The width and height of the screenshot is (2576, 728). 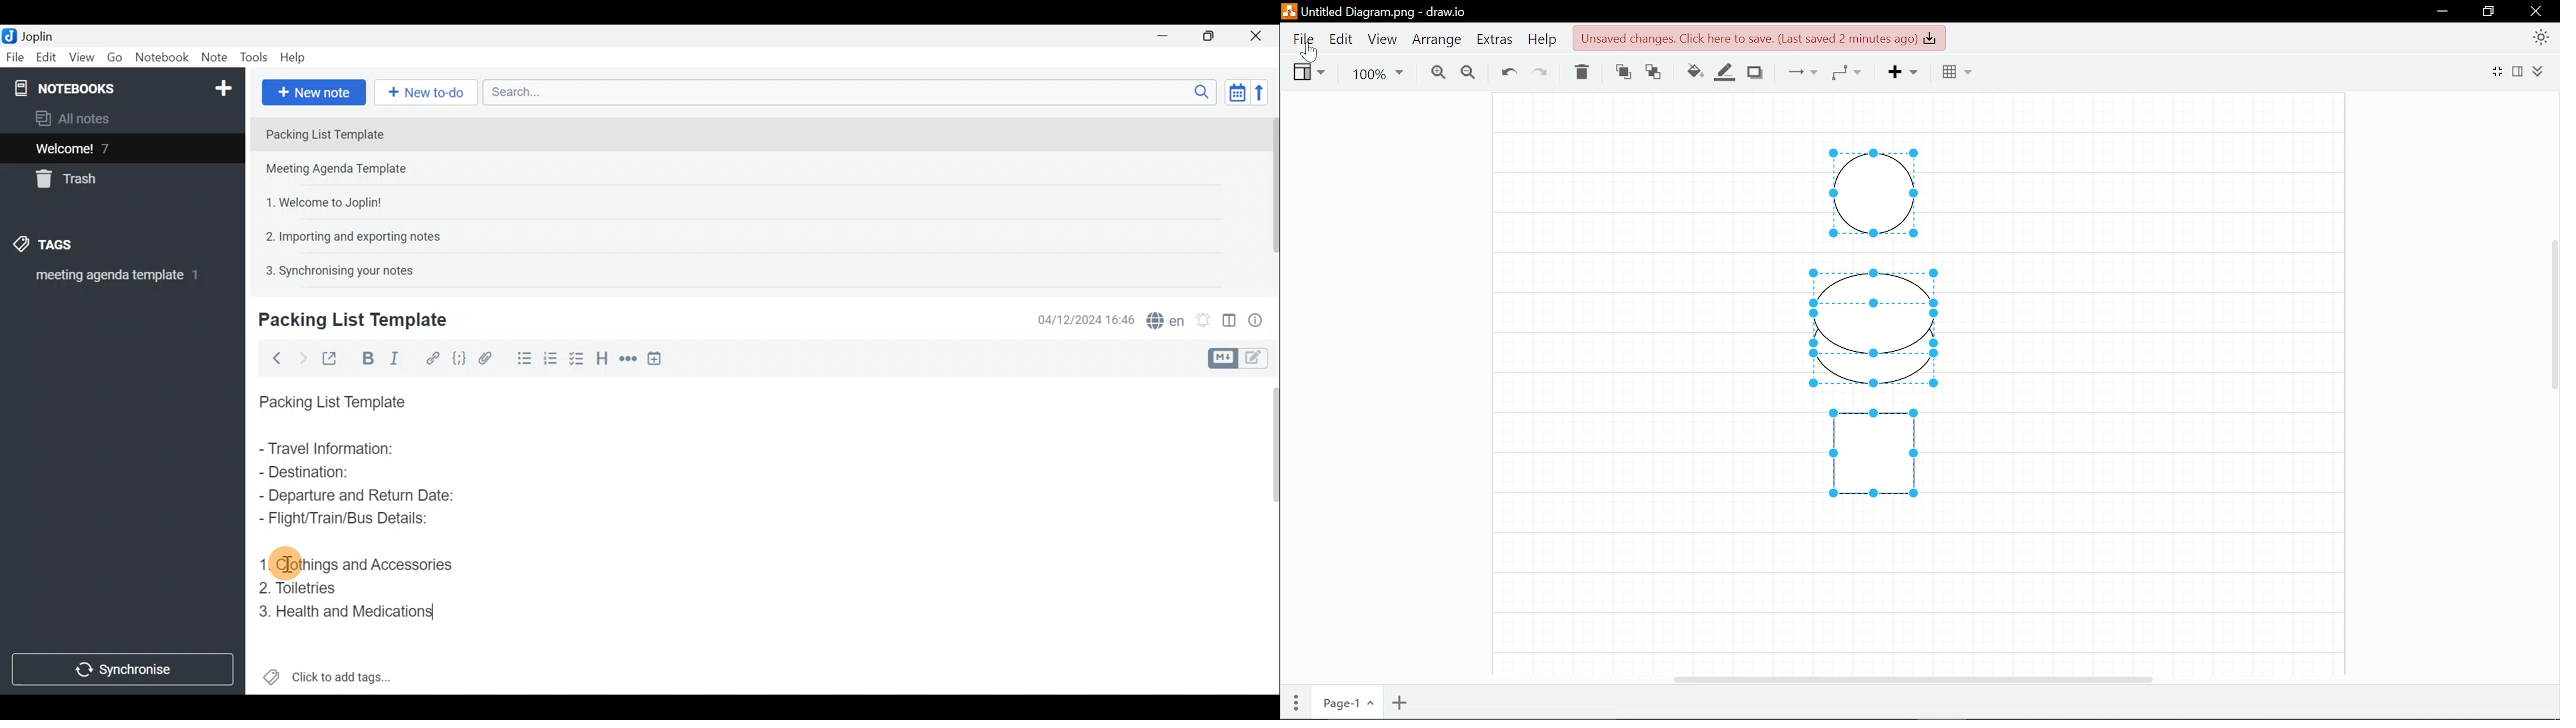 I want to click on Tags, so click(x=65, y=247).